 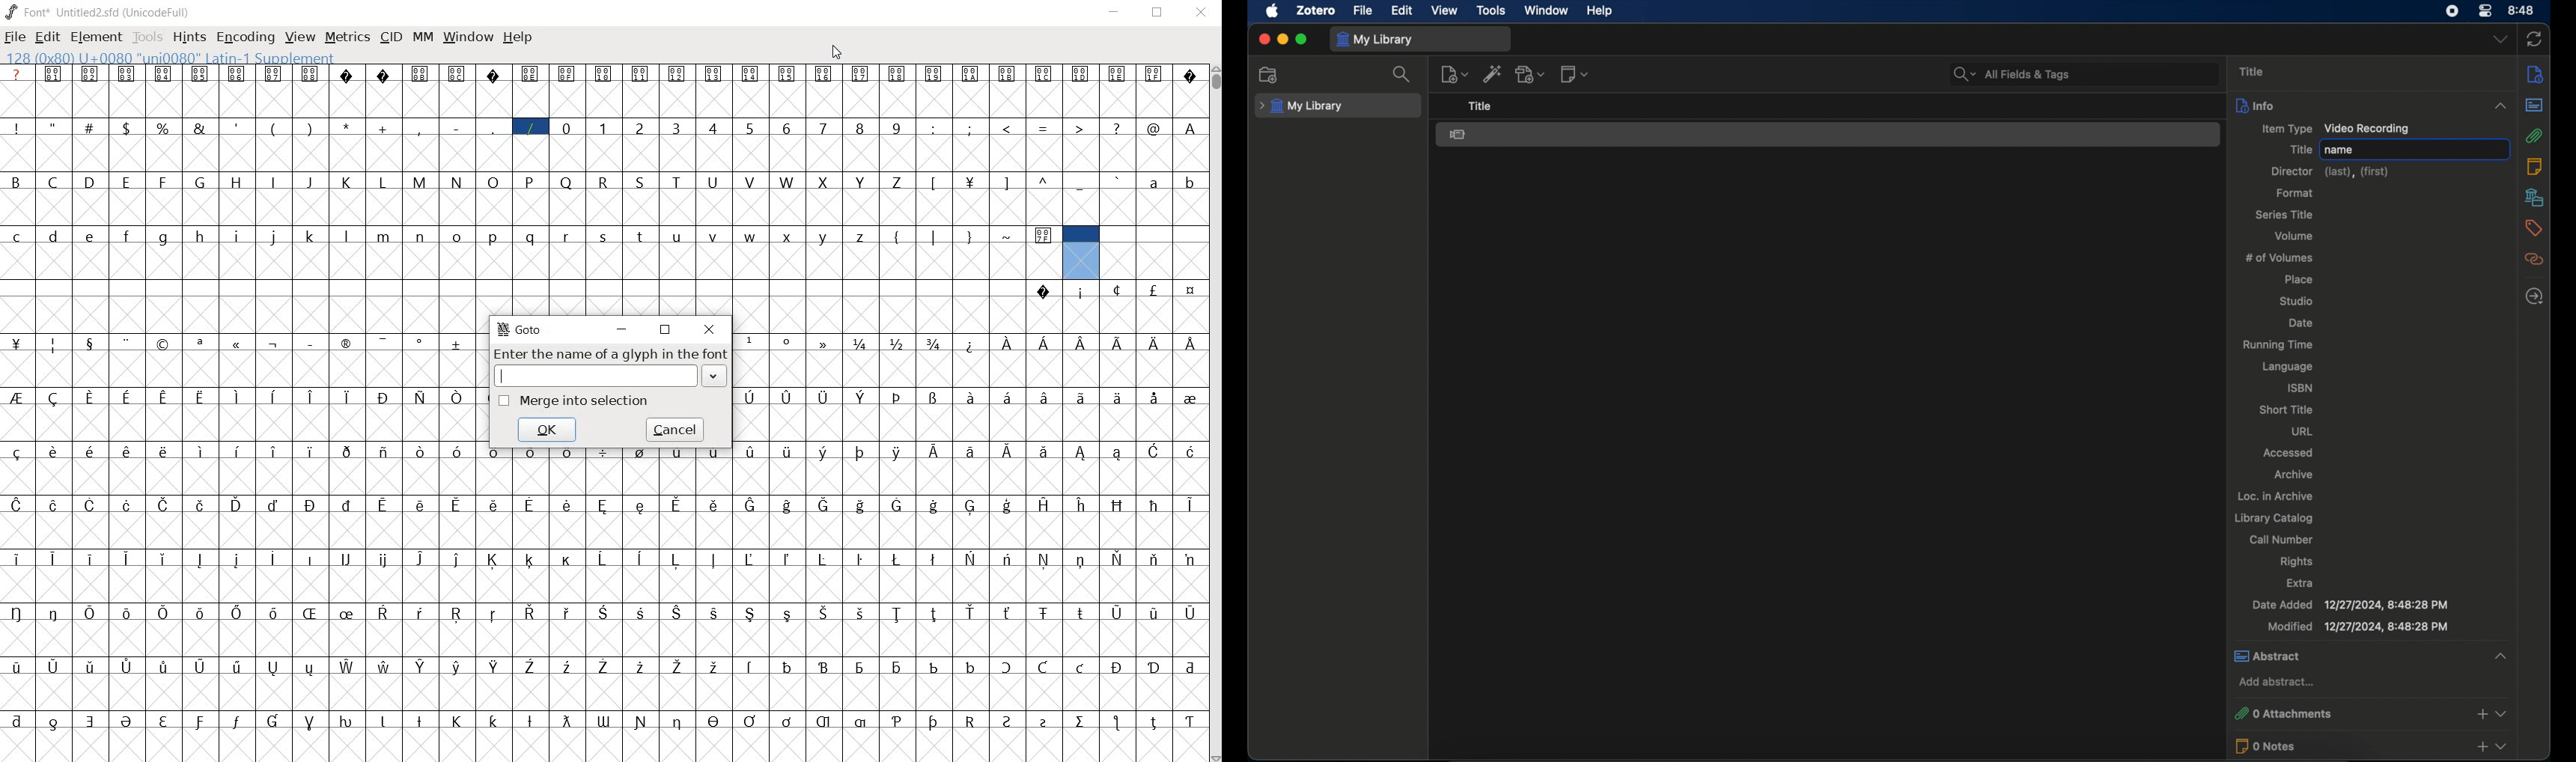 I want to click on Symbol, so click(x=862, y=343).